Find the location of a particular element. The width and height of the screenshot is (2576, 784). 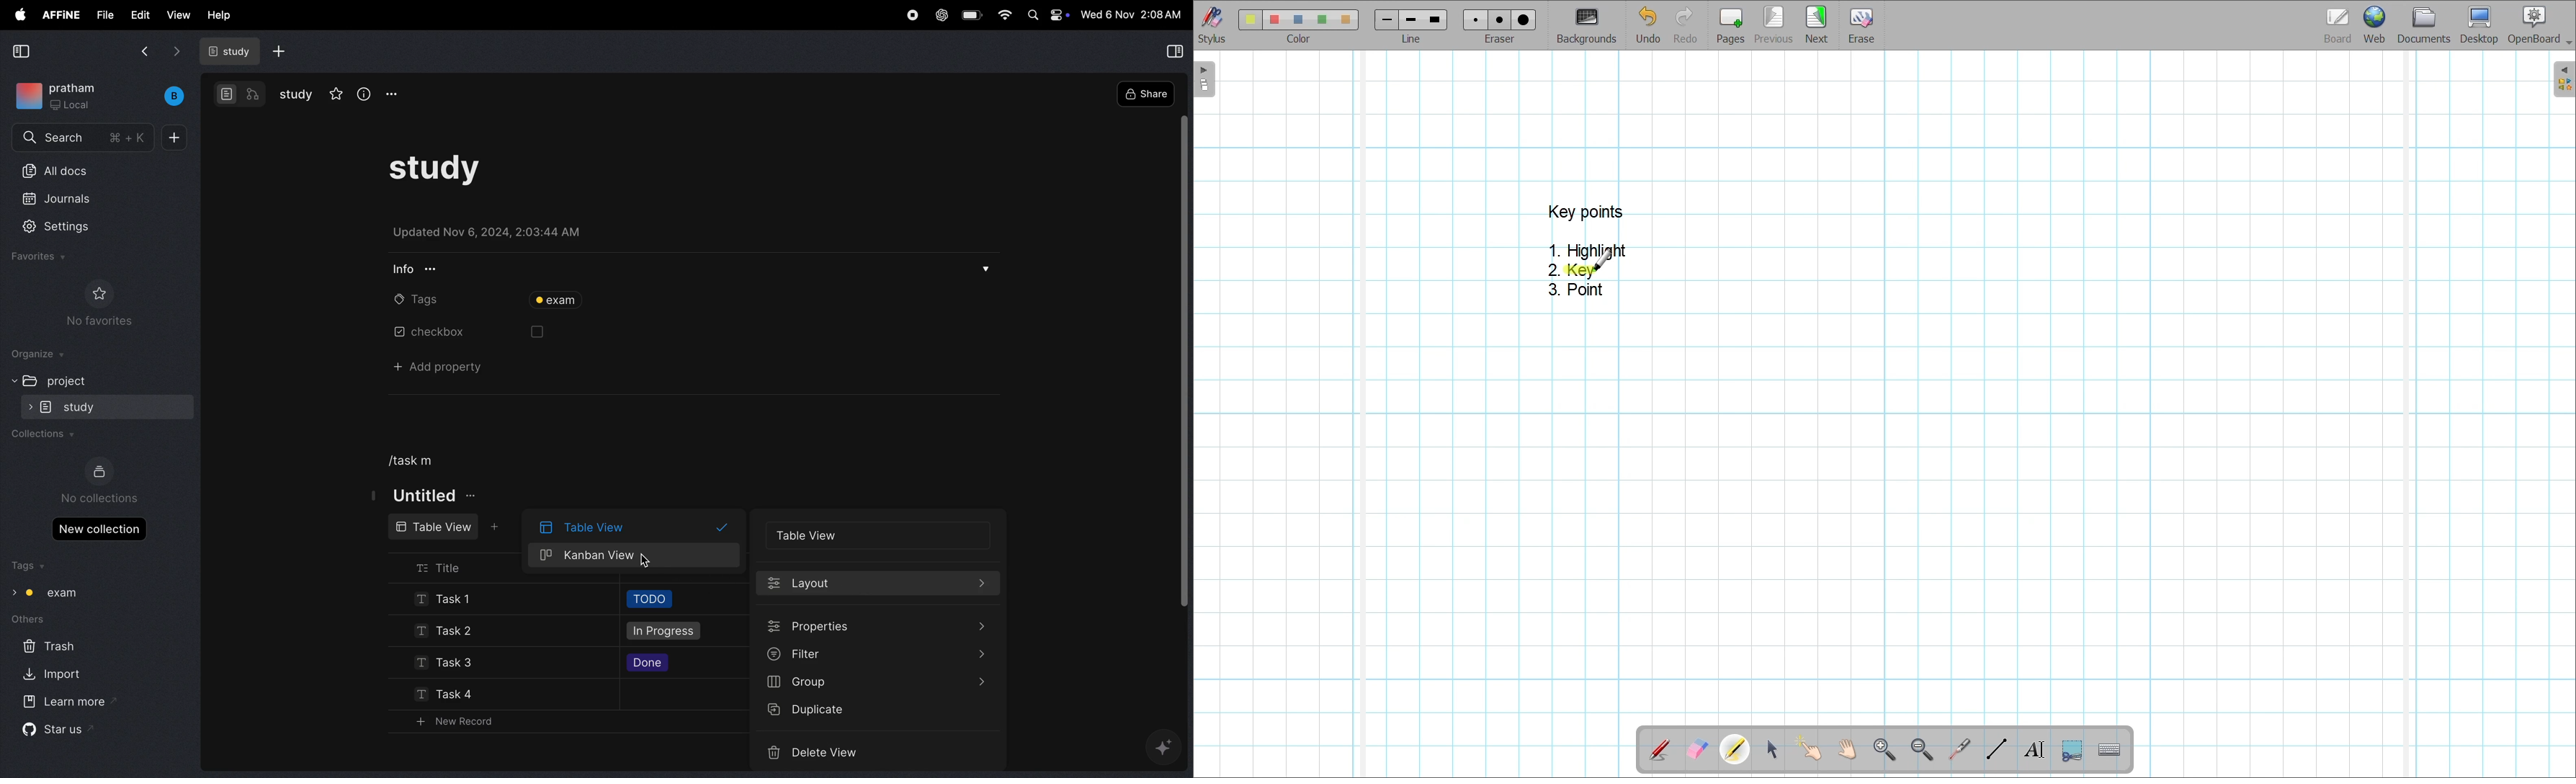

import is located at coordinates (53, 674).